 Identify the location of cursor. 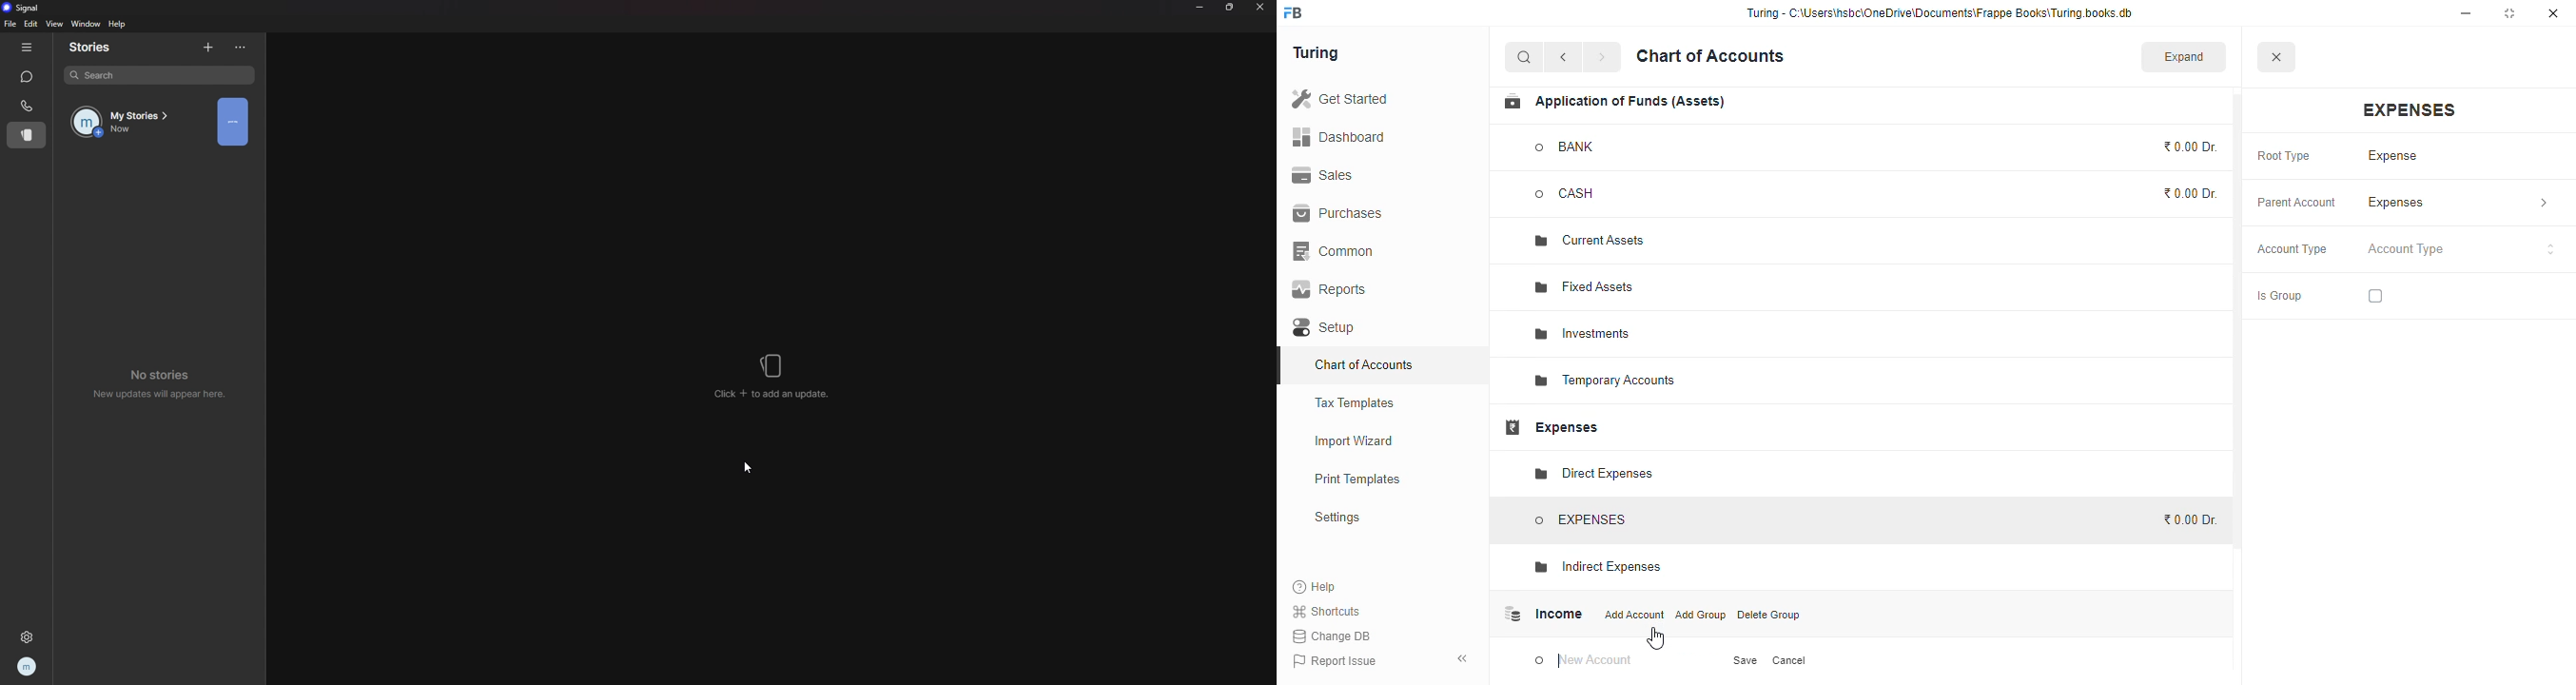
(1655, 639).